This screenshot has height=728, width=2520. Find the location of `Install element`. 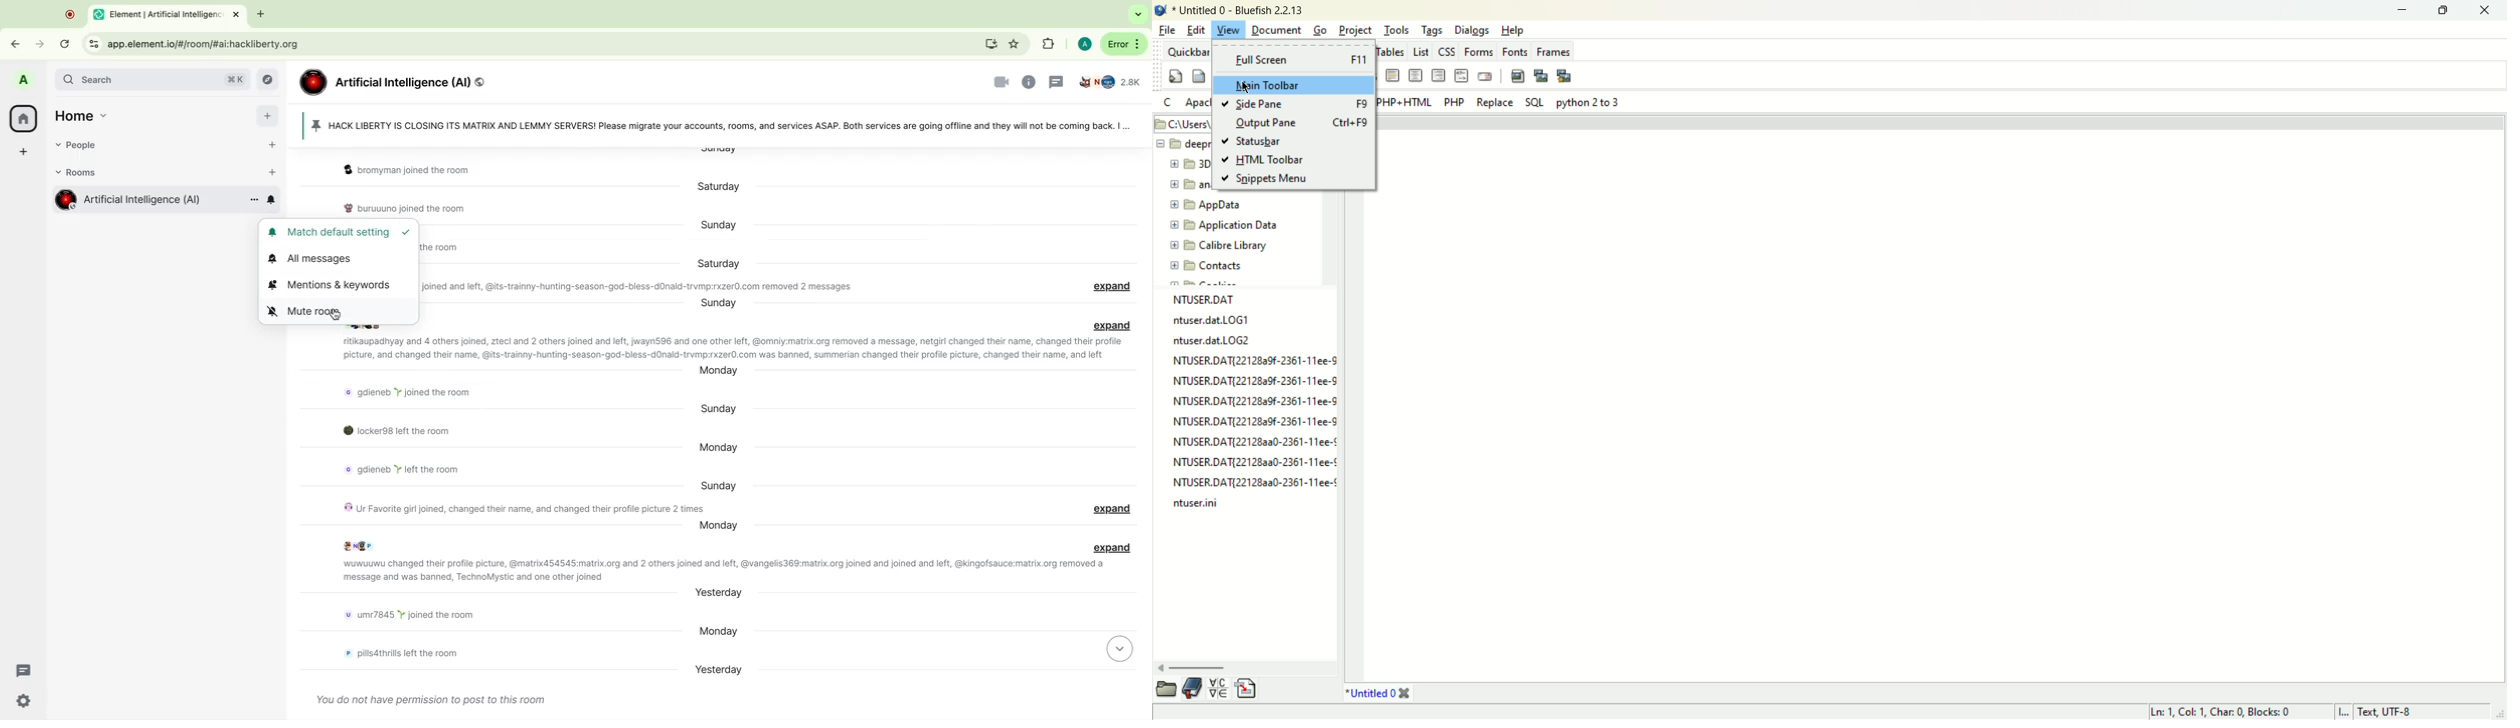

Install element is located at coordinates (988, 43).